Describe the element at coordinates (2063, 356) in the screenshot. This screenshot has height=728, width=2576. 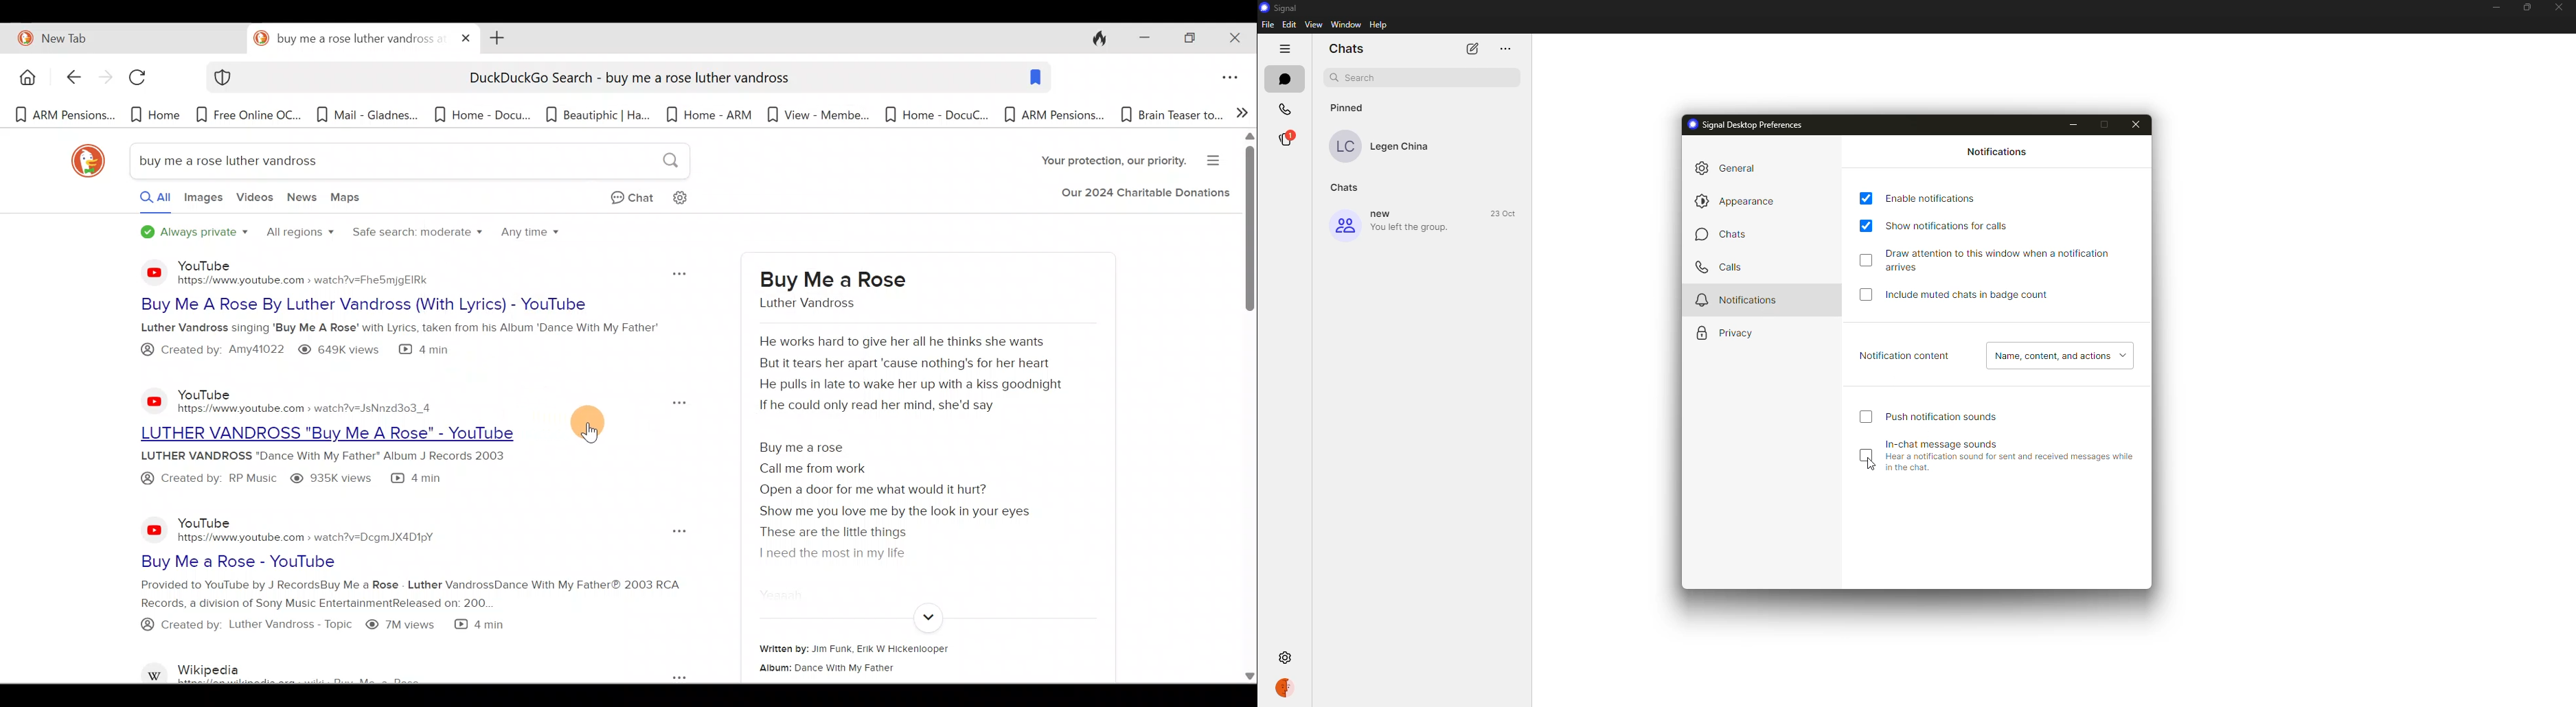
I see `name content, and actions` at that location.